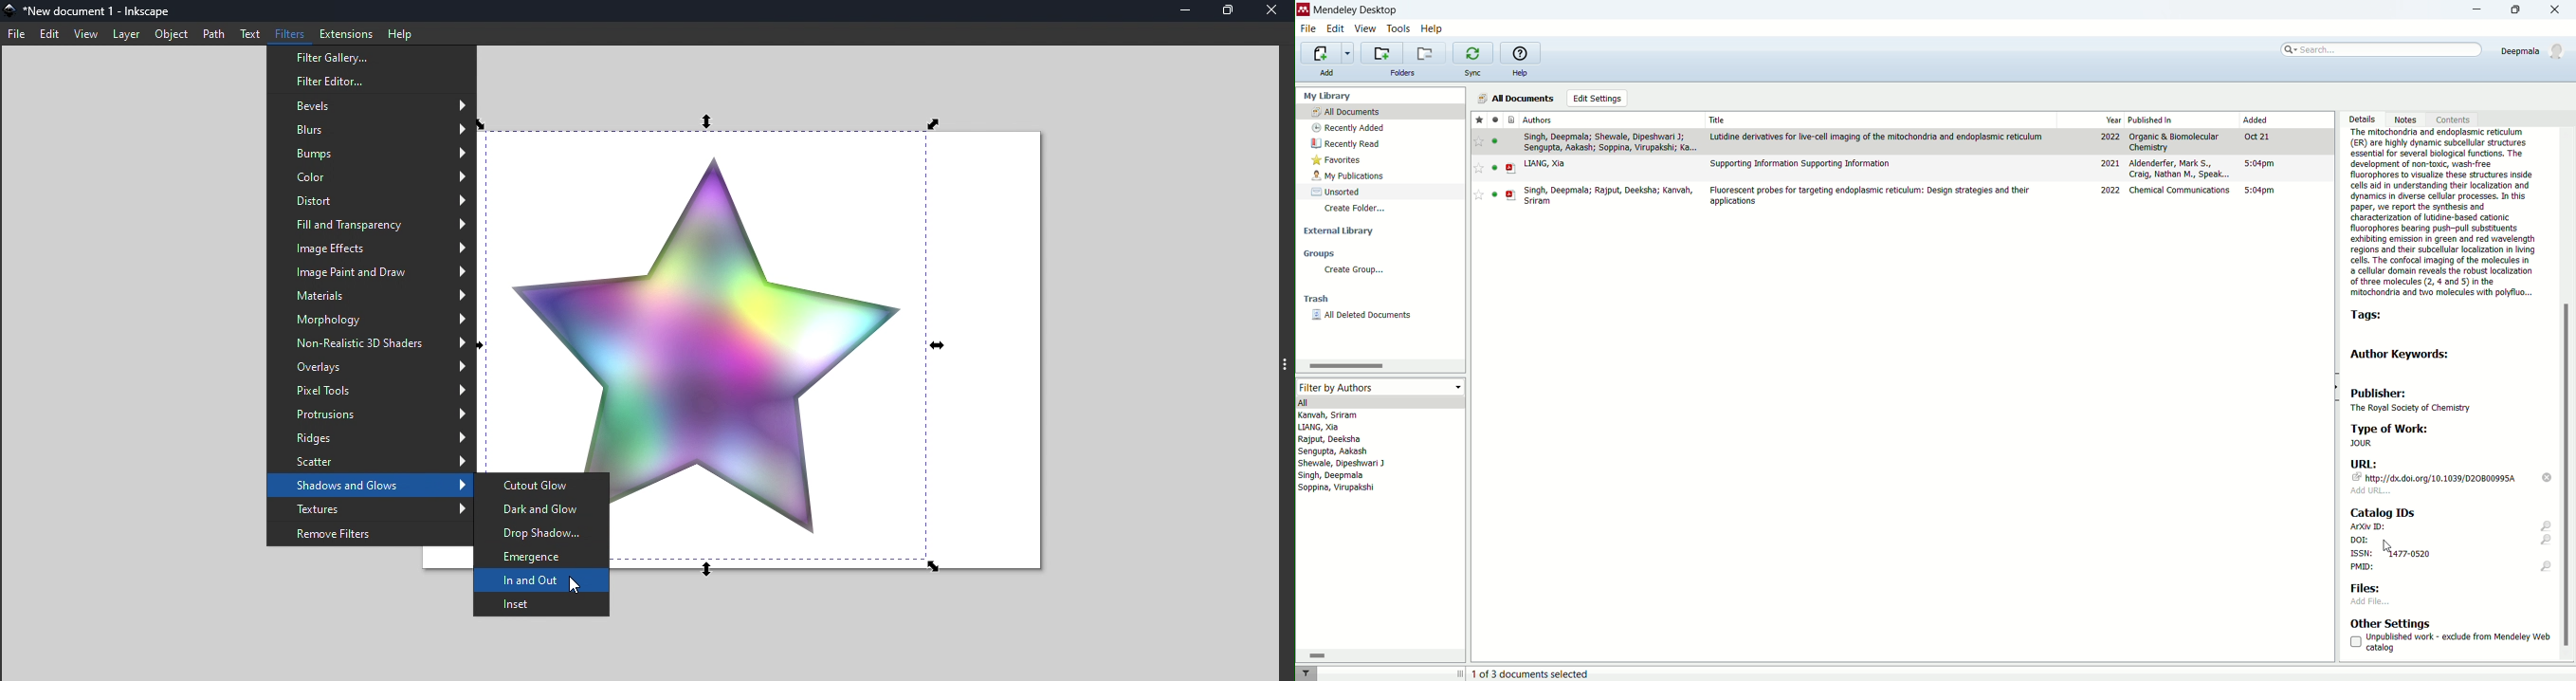 This screenshot has height=700, width=2576. I want to click on search, so click(2380, 49).